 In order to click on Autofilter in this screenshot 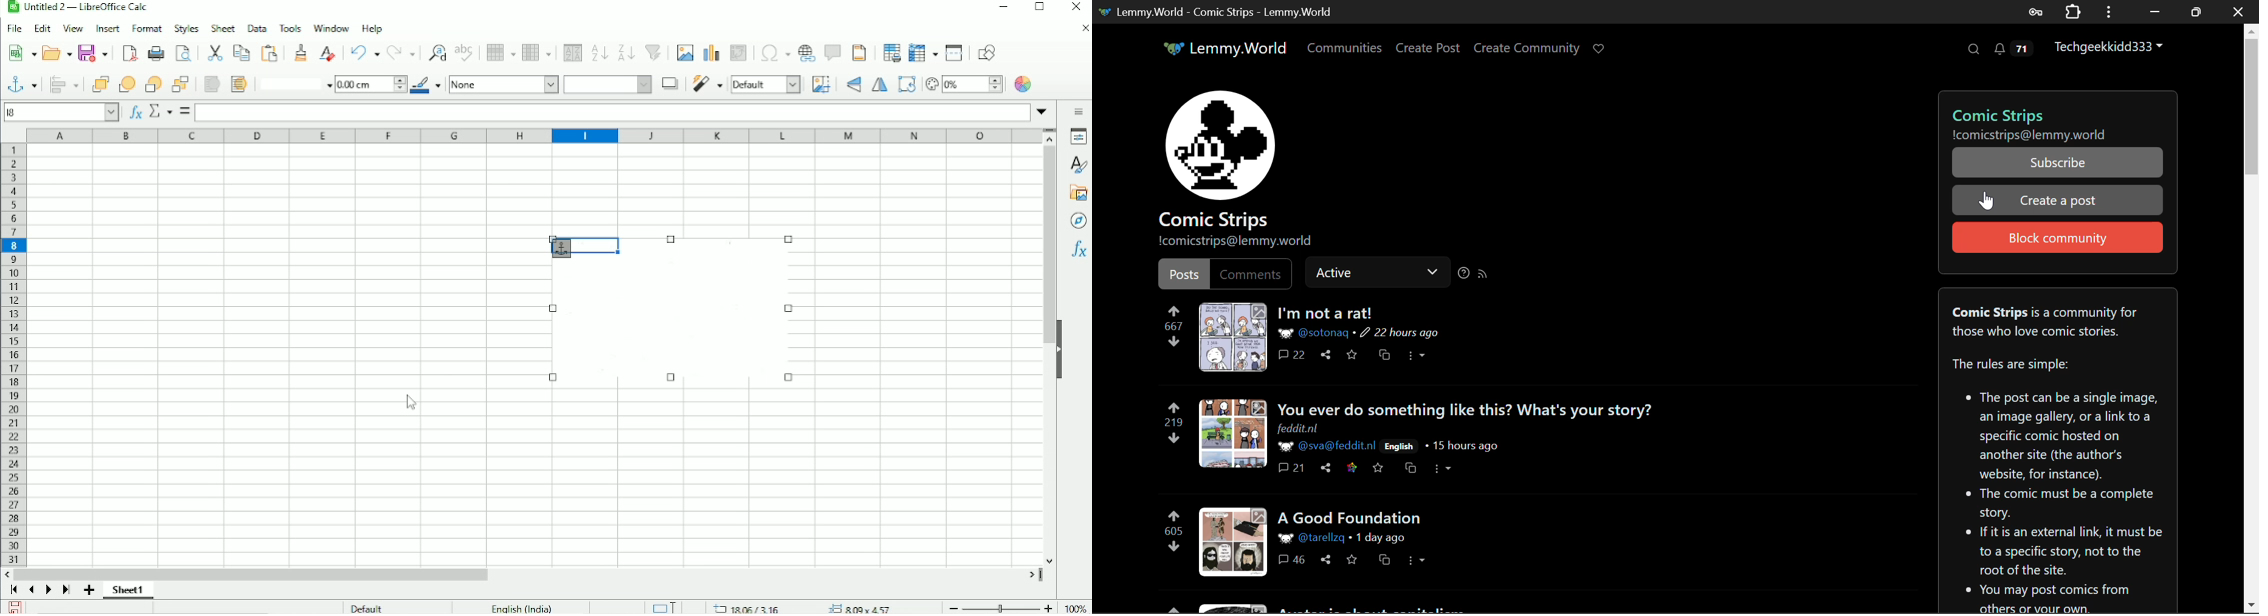, I will do `click(653, 52)`.